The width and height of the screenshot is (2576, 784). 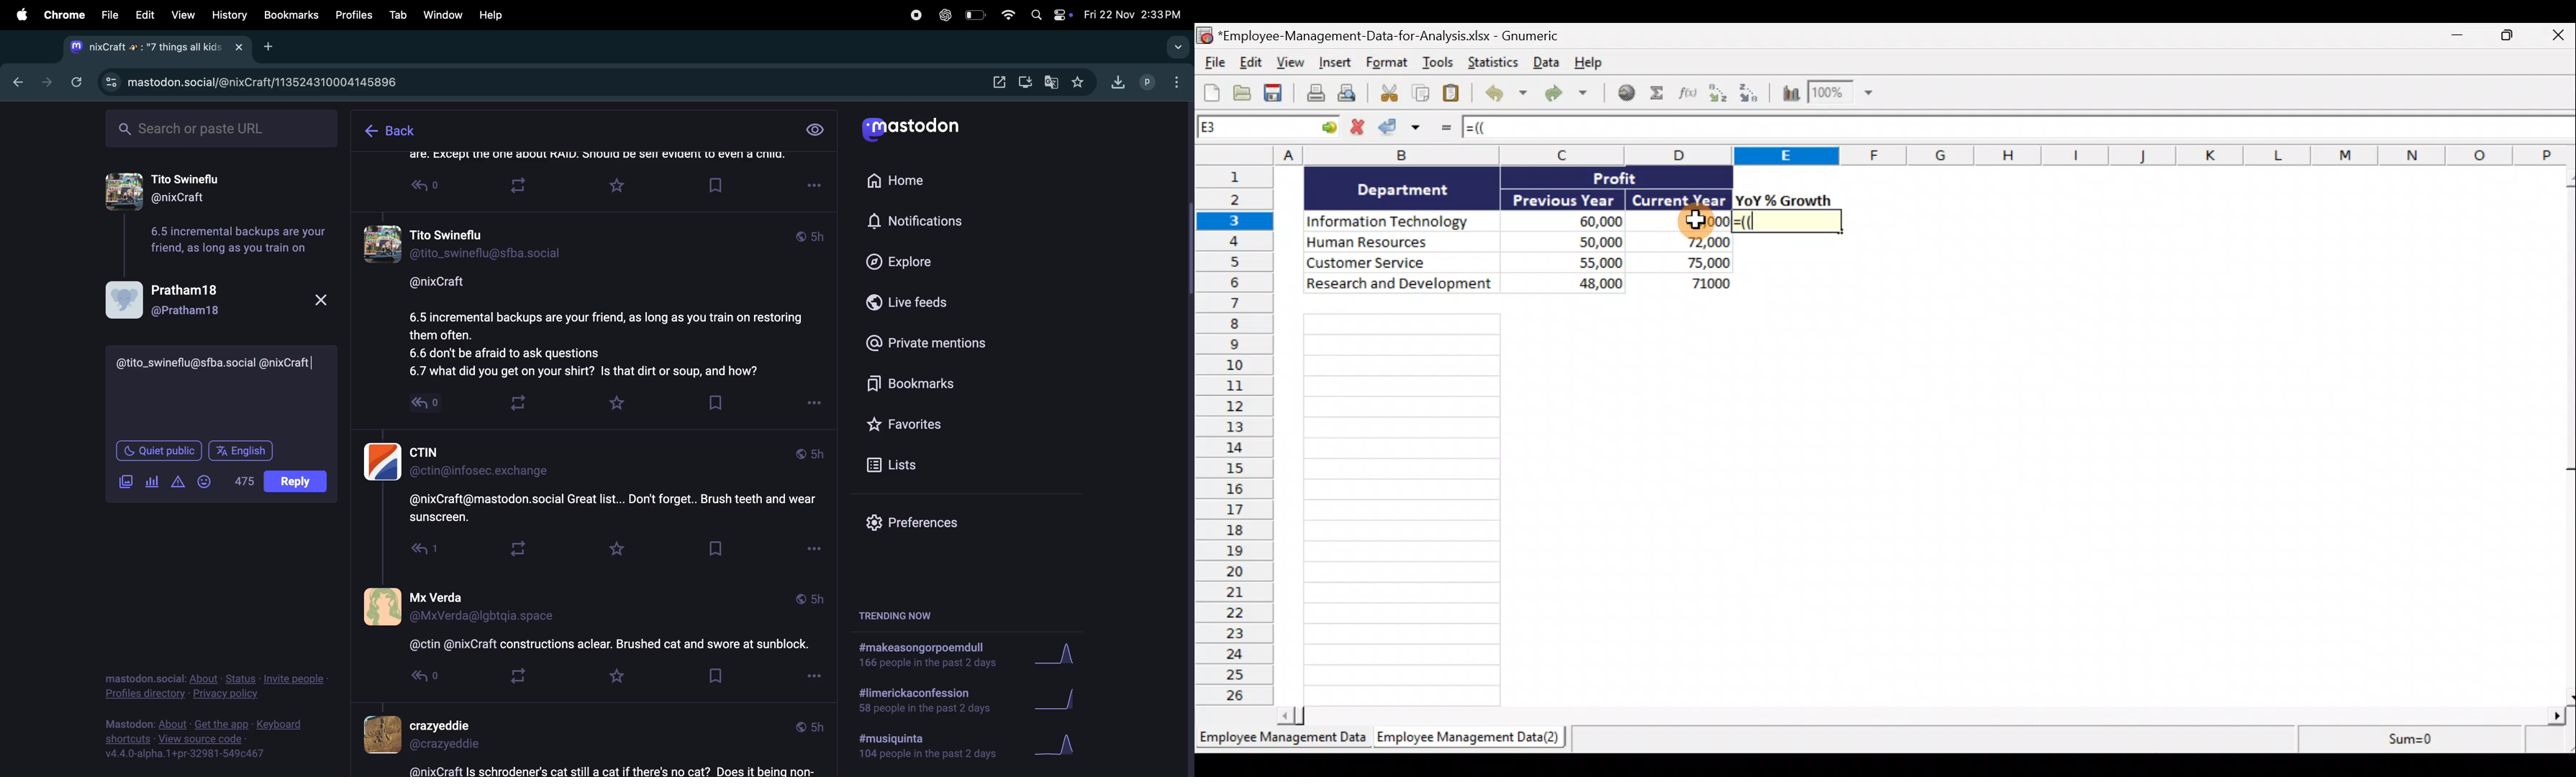 I want to click on mastdon url, so click(x=283, y=79).